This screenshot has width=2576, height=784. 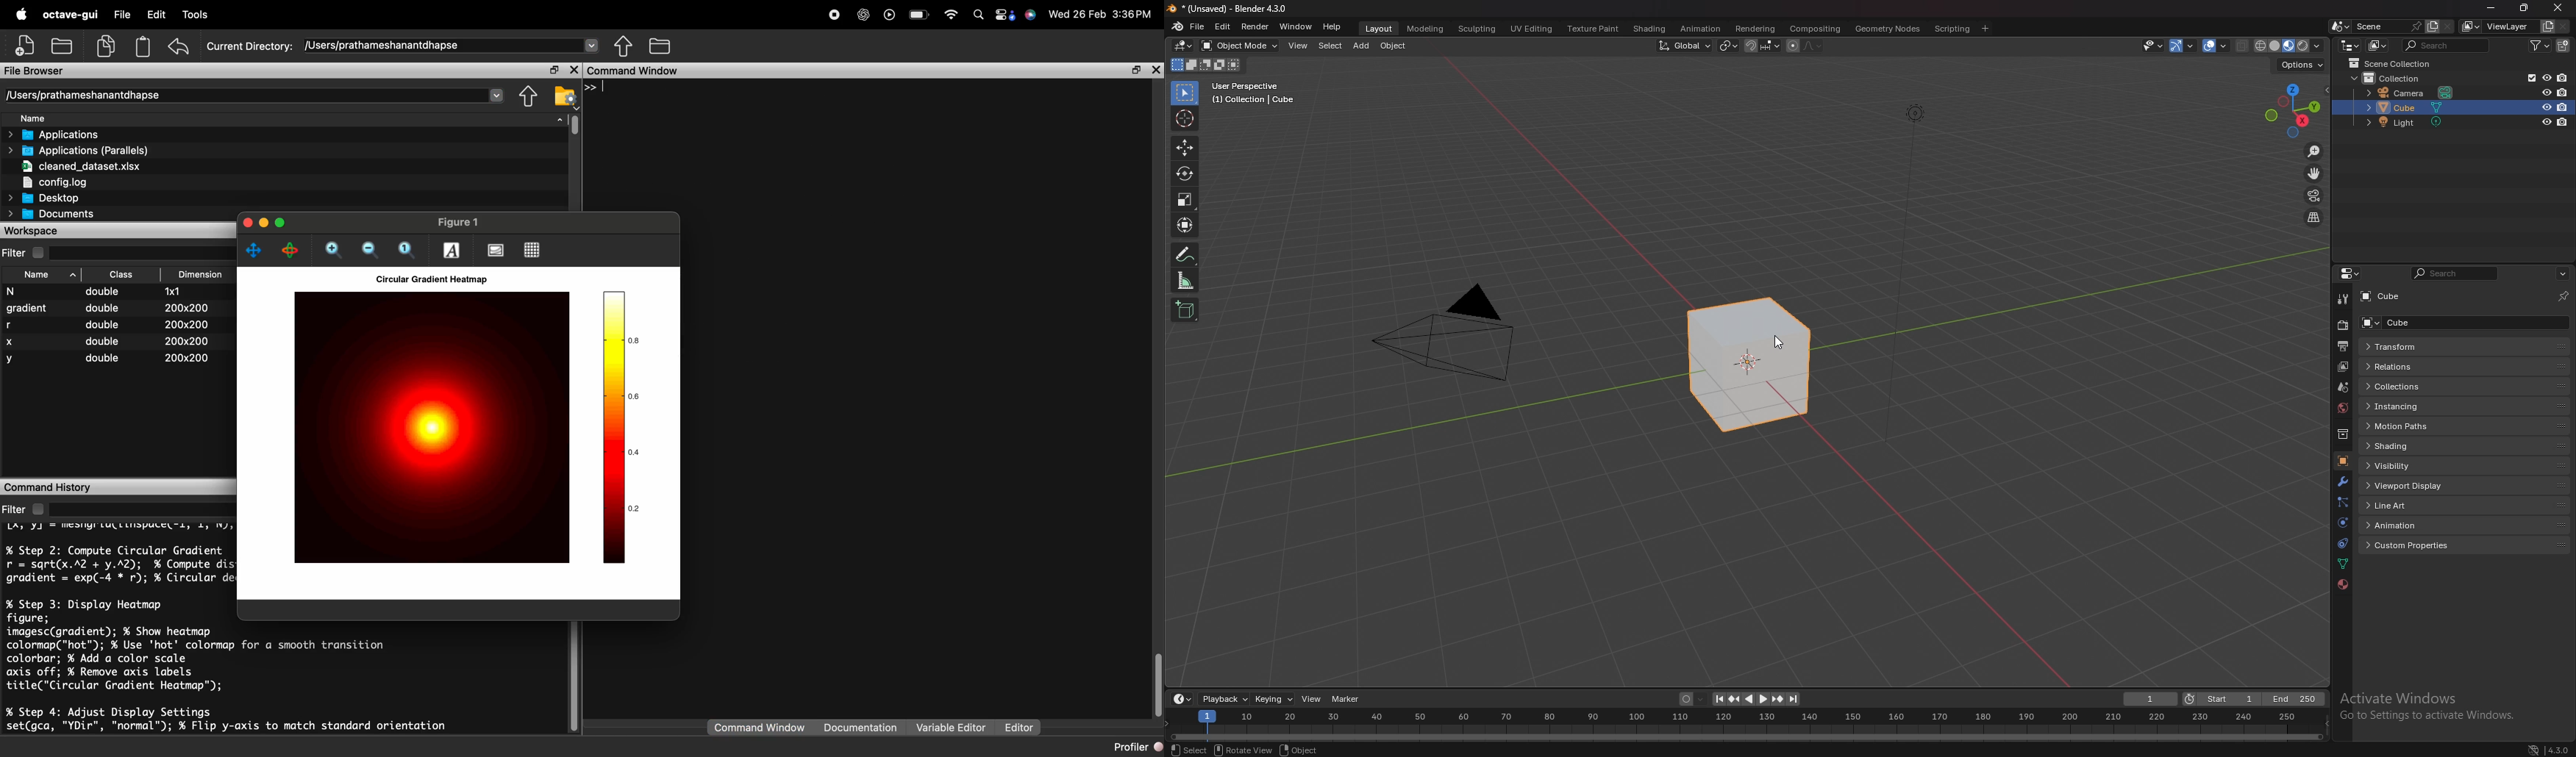 I want to click on modeling, so click(x=1426, y=28).